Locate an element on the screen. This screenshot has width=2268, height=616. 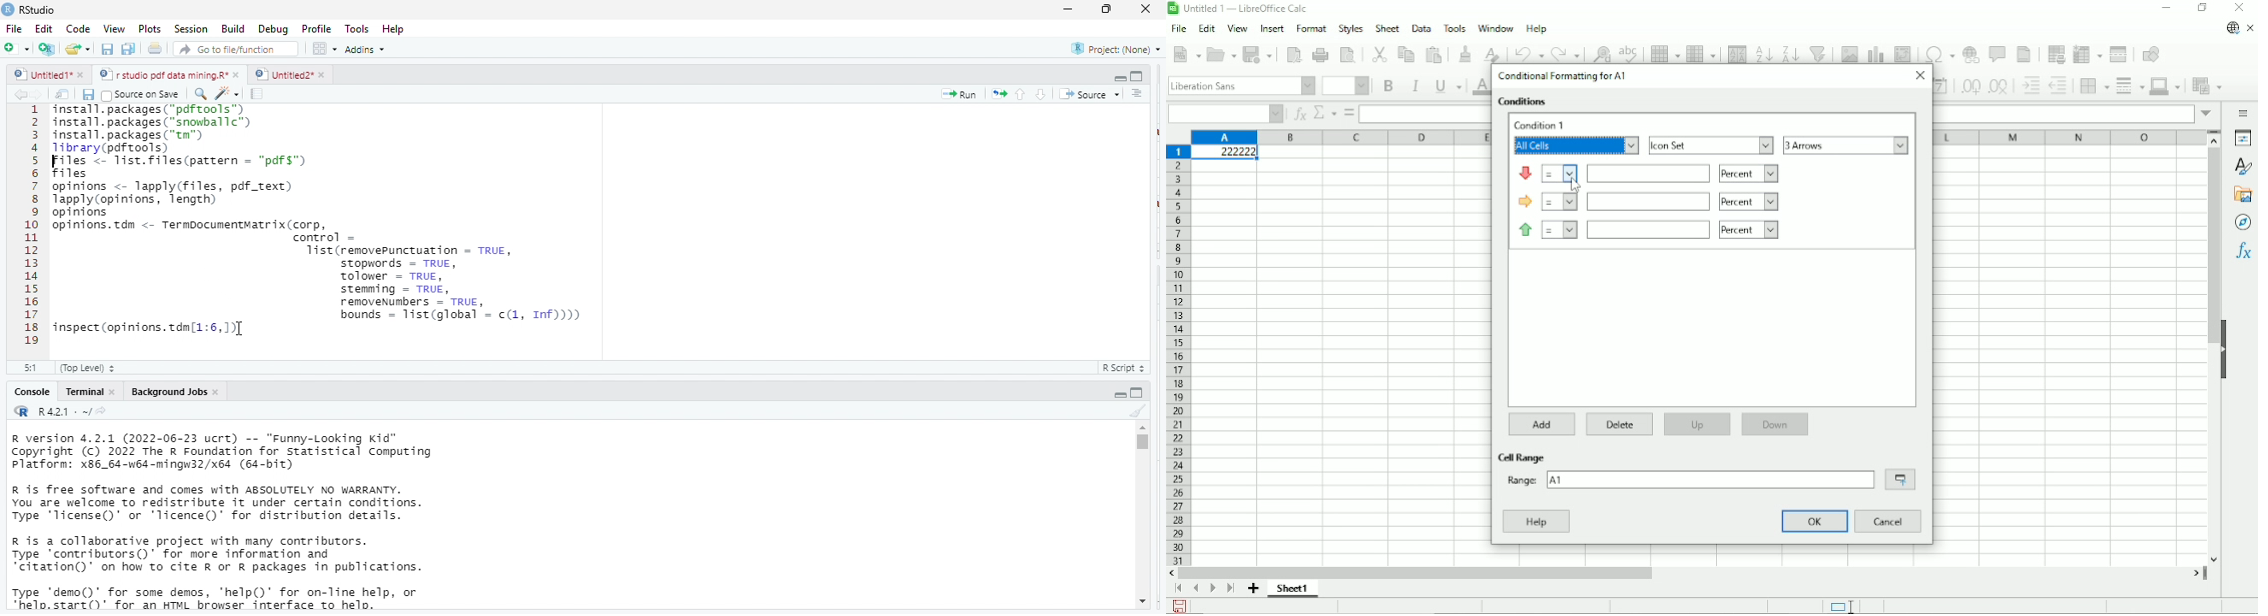
Vertical scrollbar is located at coordinates (2210, 246).